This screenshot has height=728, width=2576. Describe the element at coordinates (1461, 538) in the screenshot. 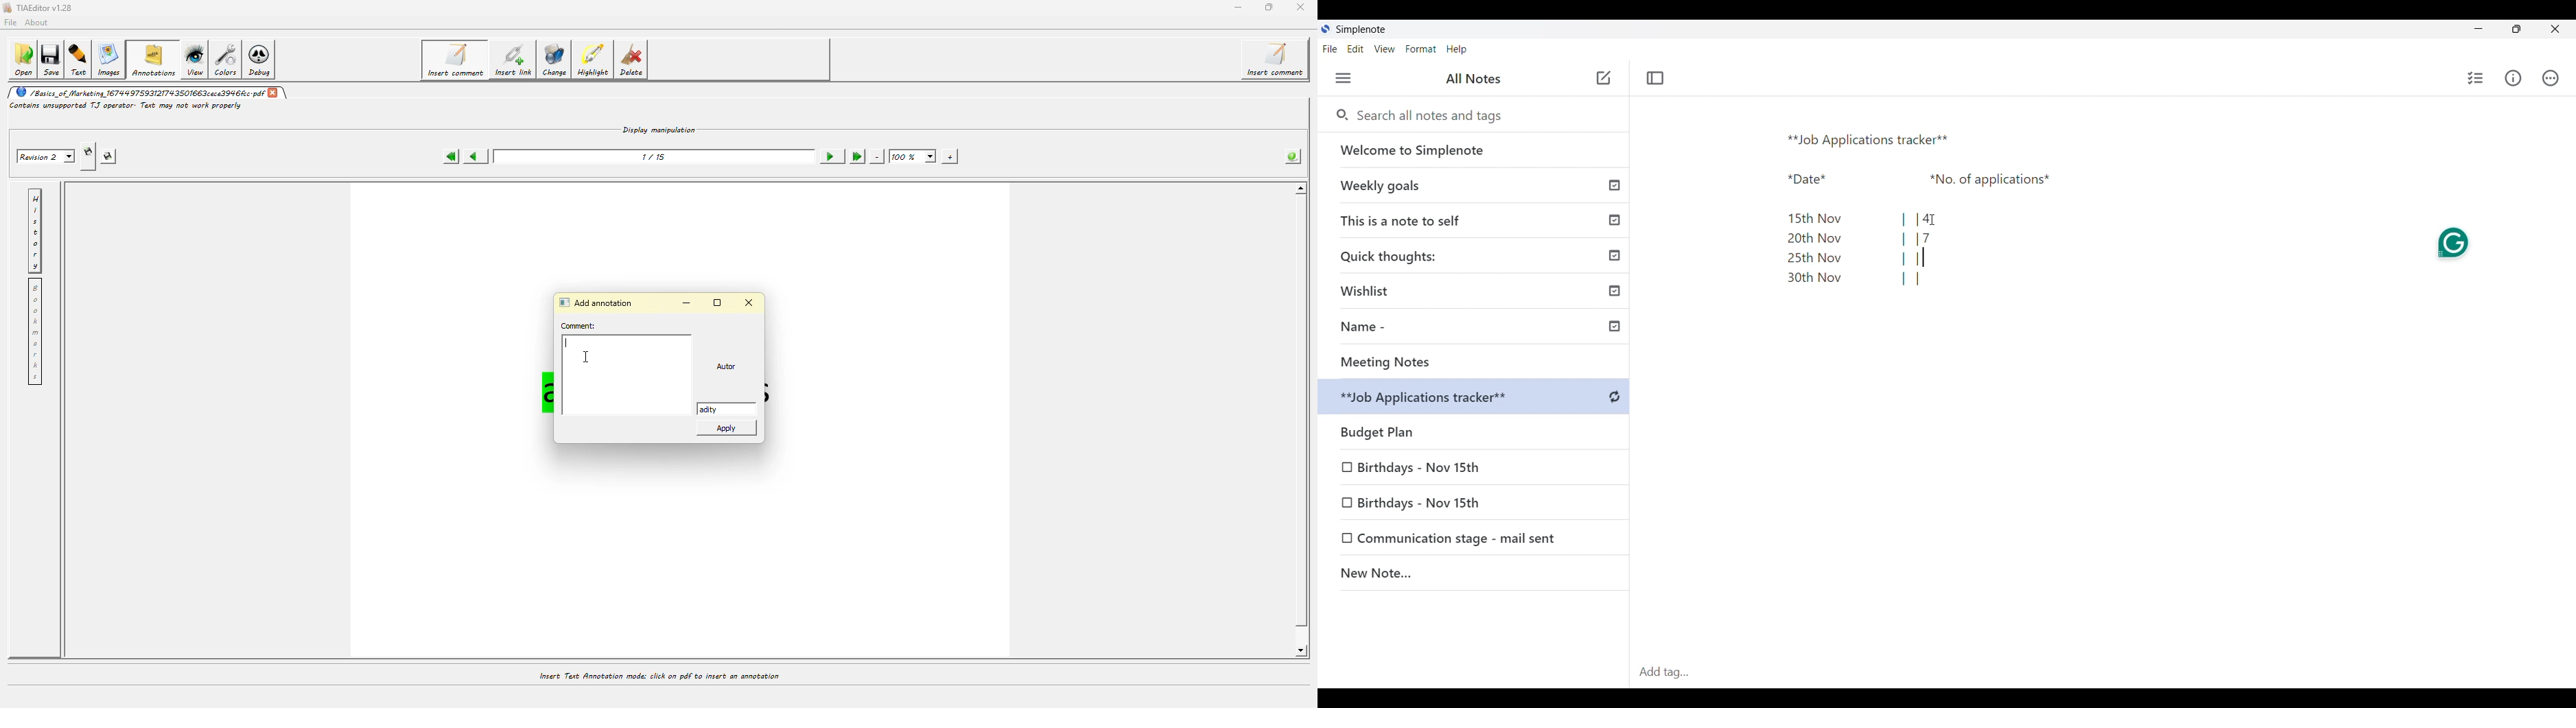

I see `Communication stage - mail sent` at that location.